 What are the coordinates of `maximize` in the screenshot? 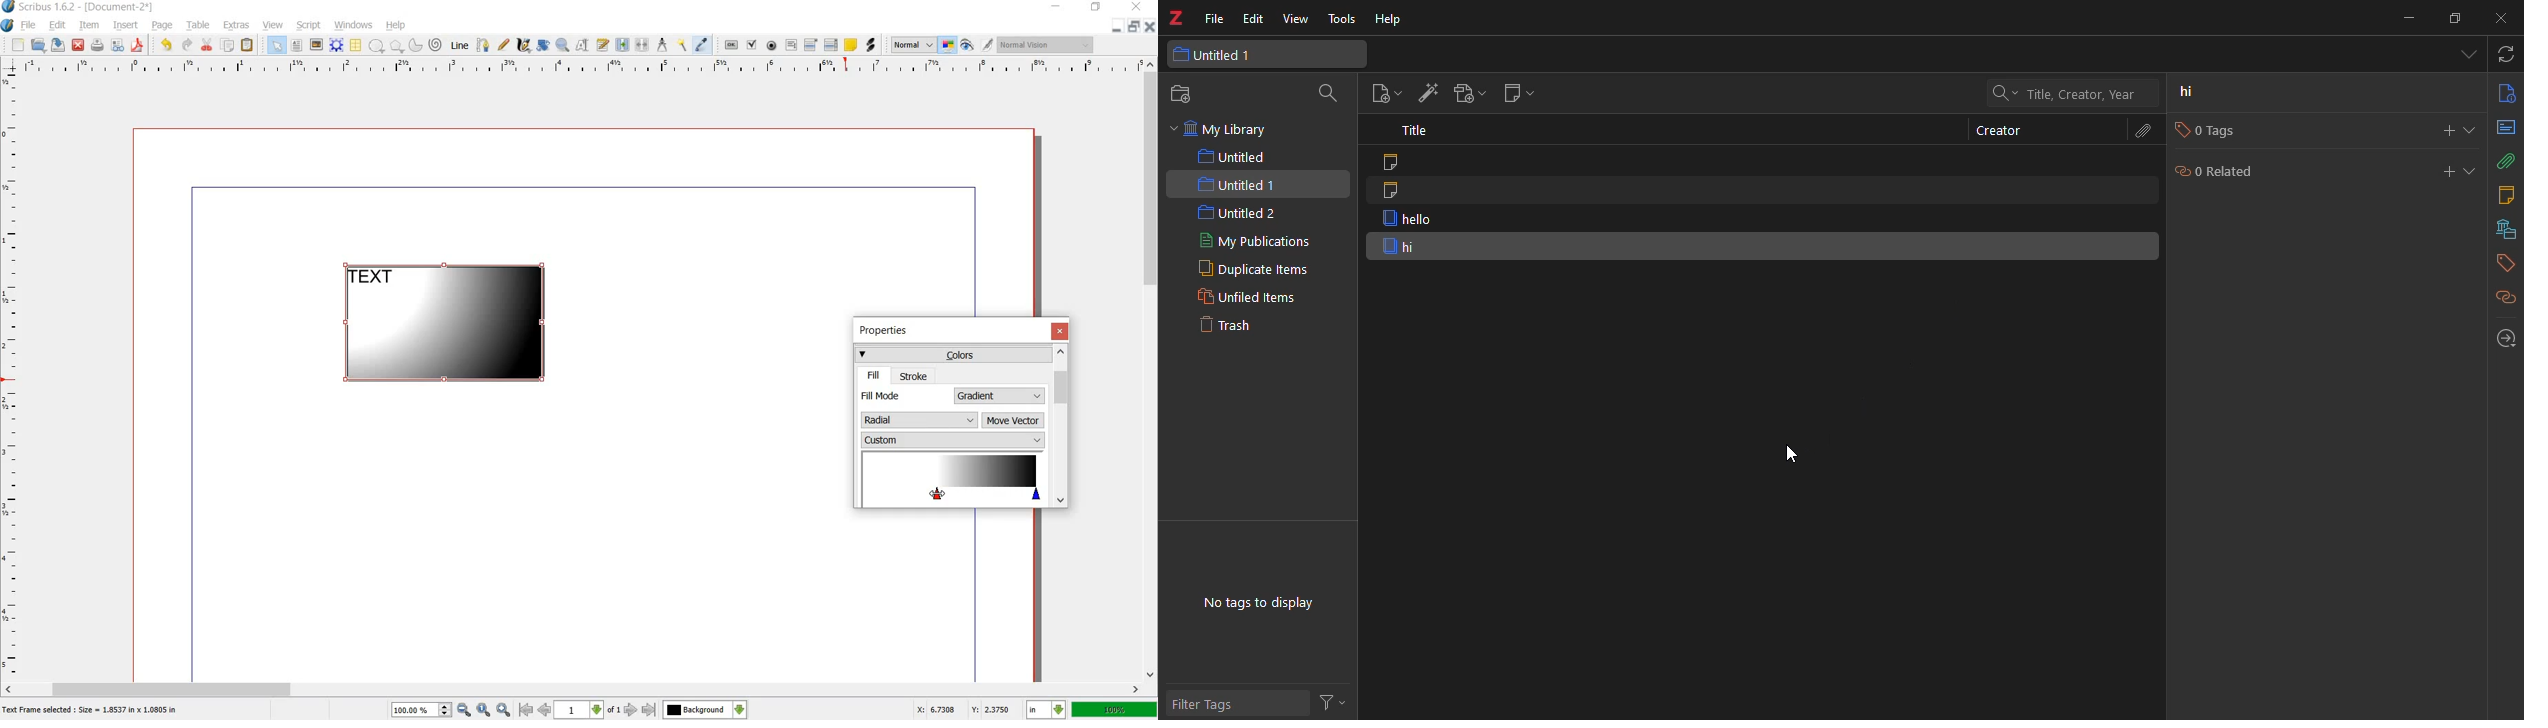 It's located at (2453, 19).